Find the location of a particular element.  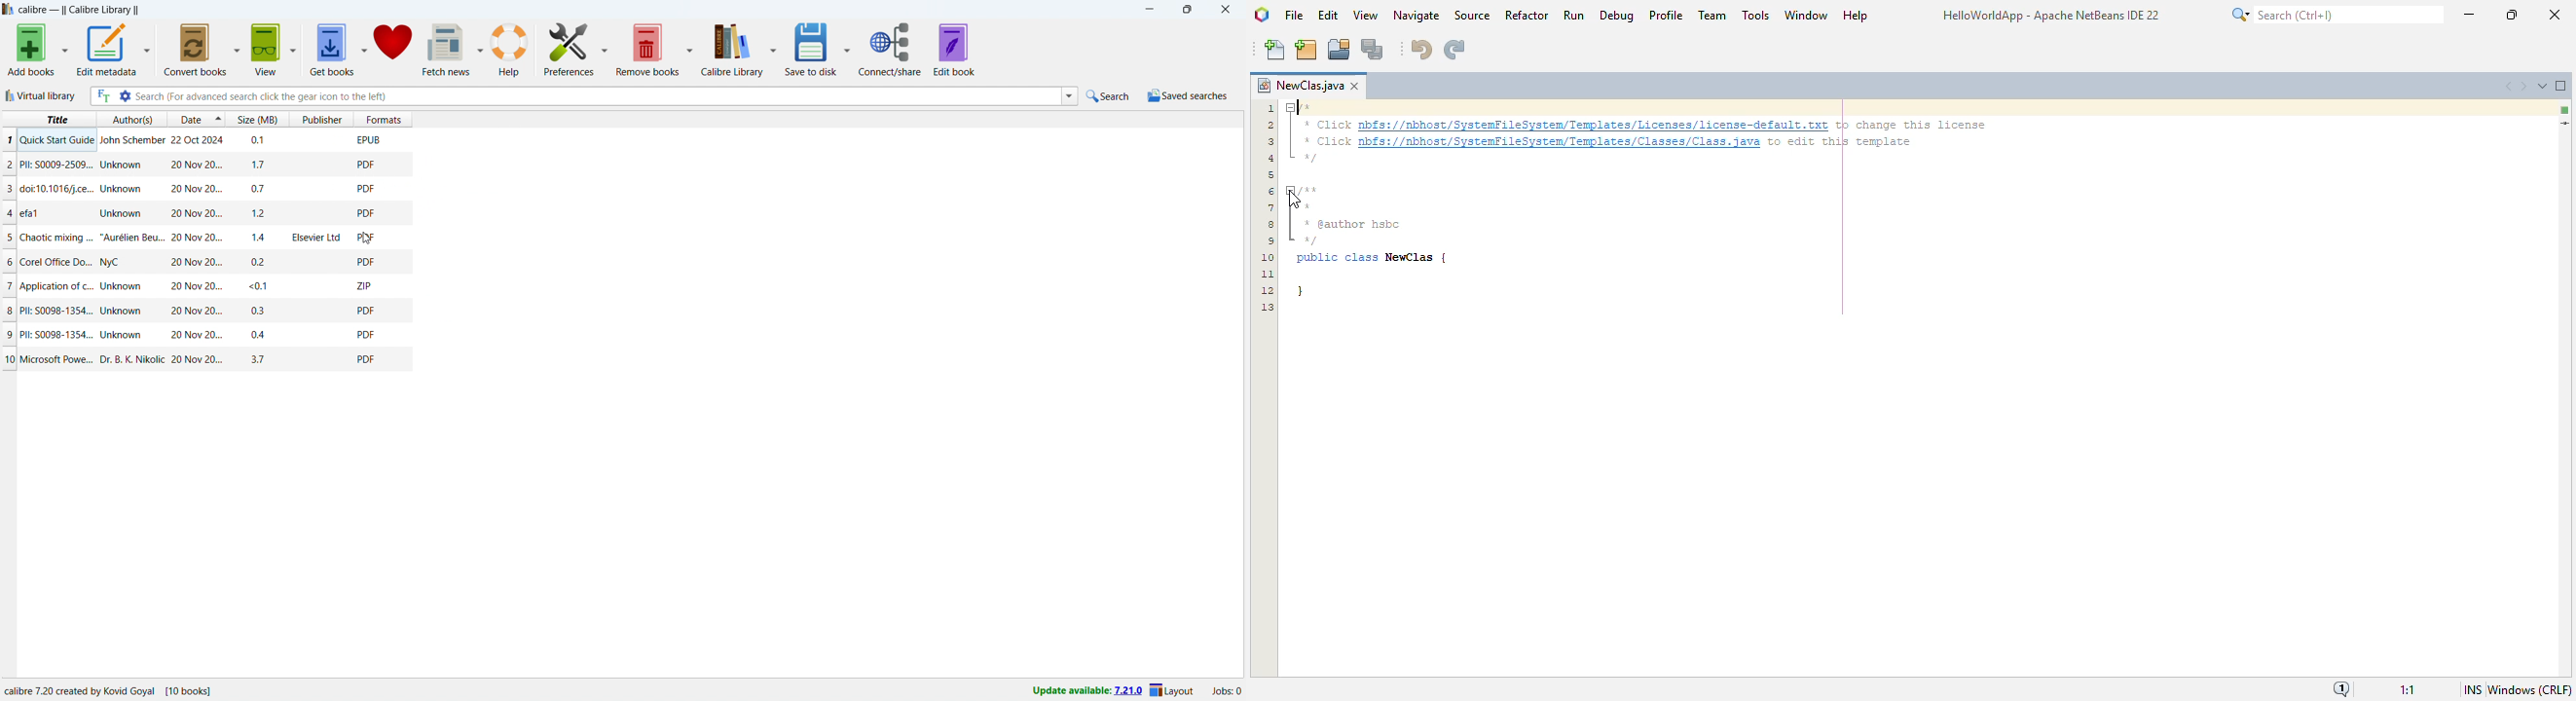

7 Application of c... Unknown 20 Nov 20... <0.1 ZIP is located at coordinates (228, 284).